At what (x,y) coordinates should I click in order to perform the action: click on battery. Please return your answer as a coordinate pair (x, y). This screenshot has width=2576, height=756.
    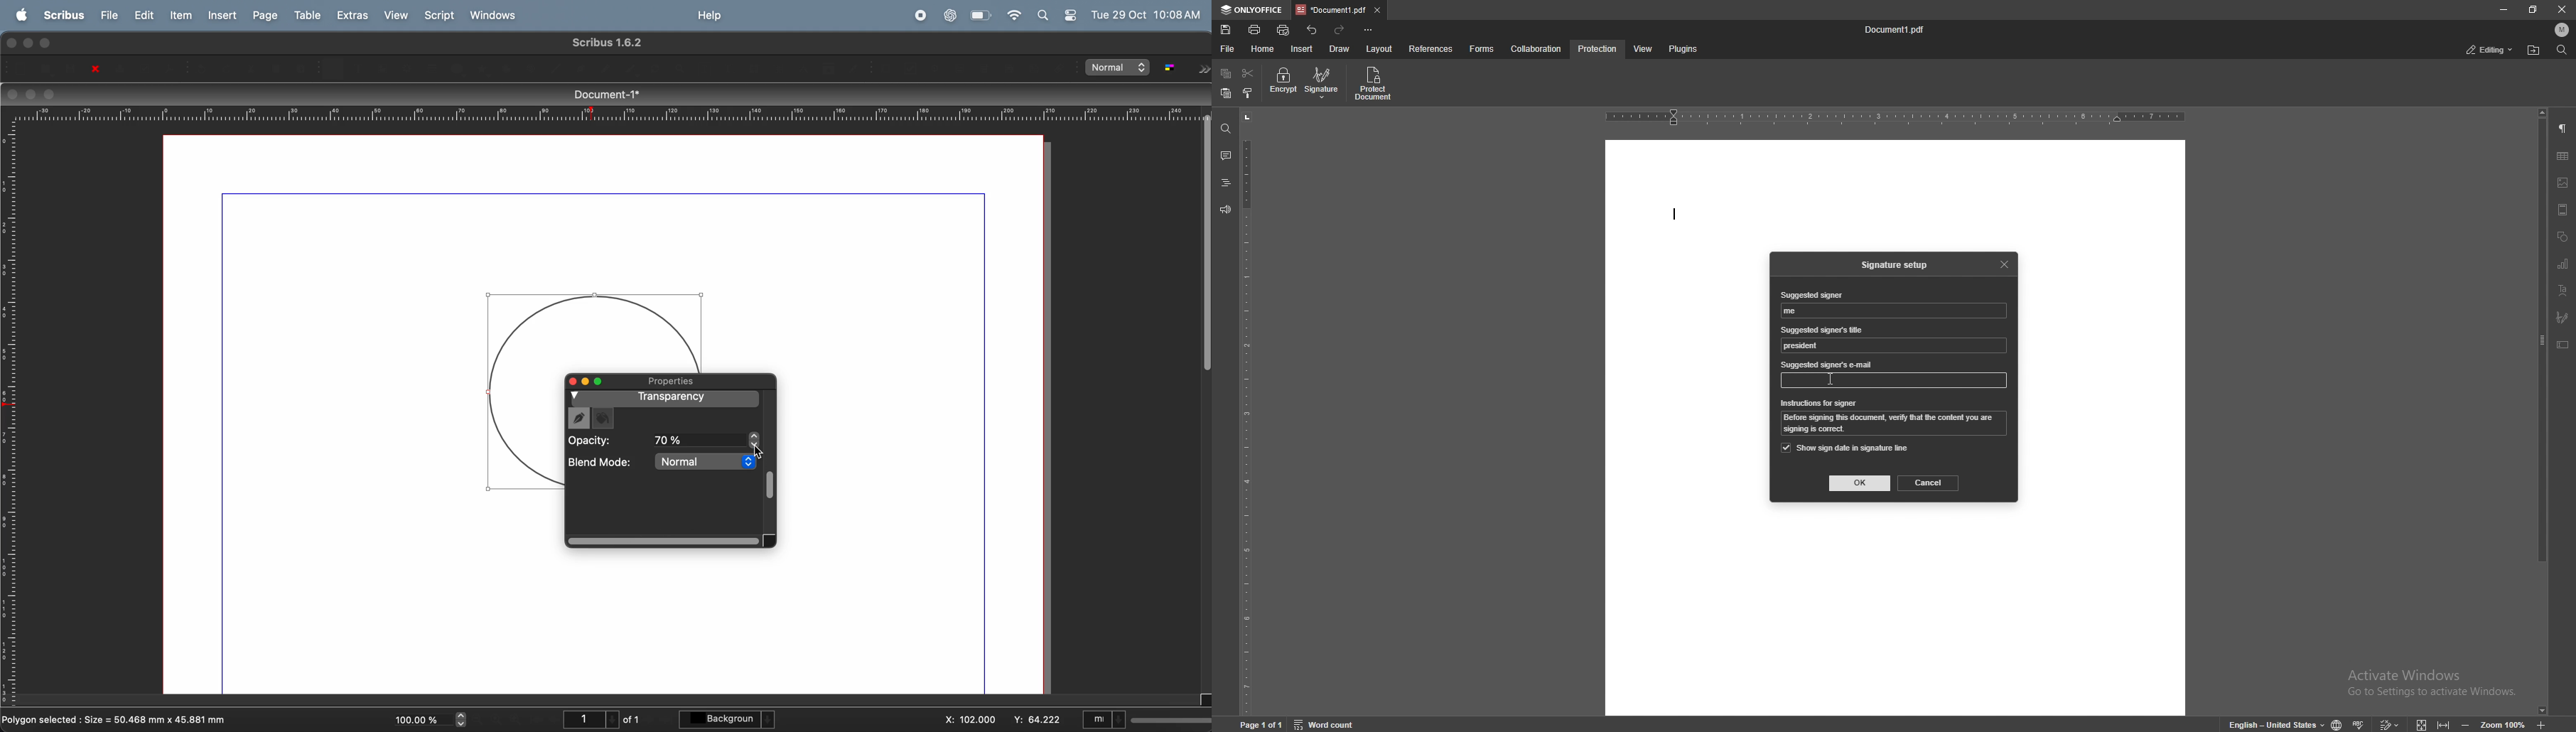
    Looking at the image, I should click on (981, 14).